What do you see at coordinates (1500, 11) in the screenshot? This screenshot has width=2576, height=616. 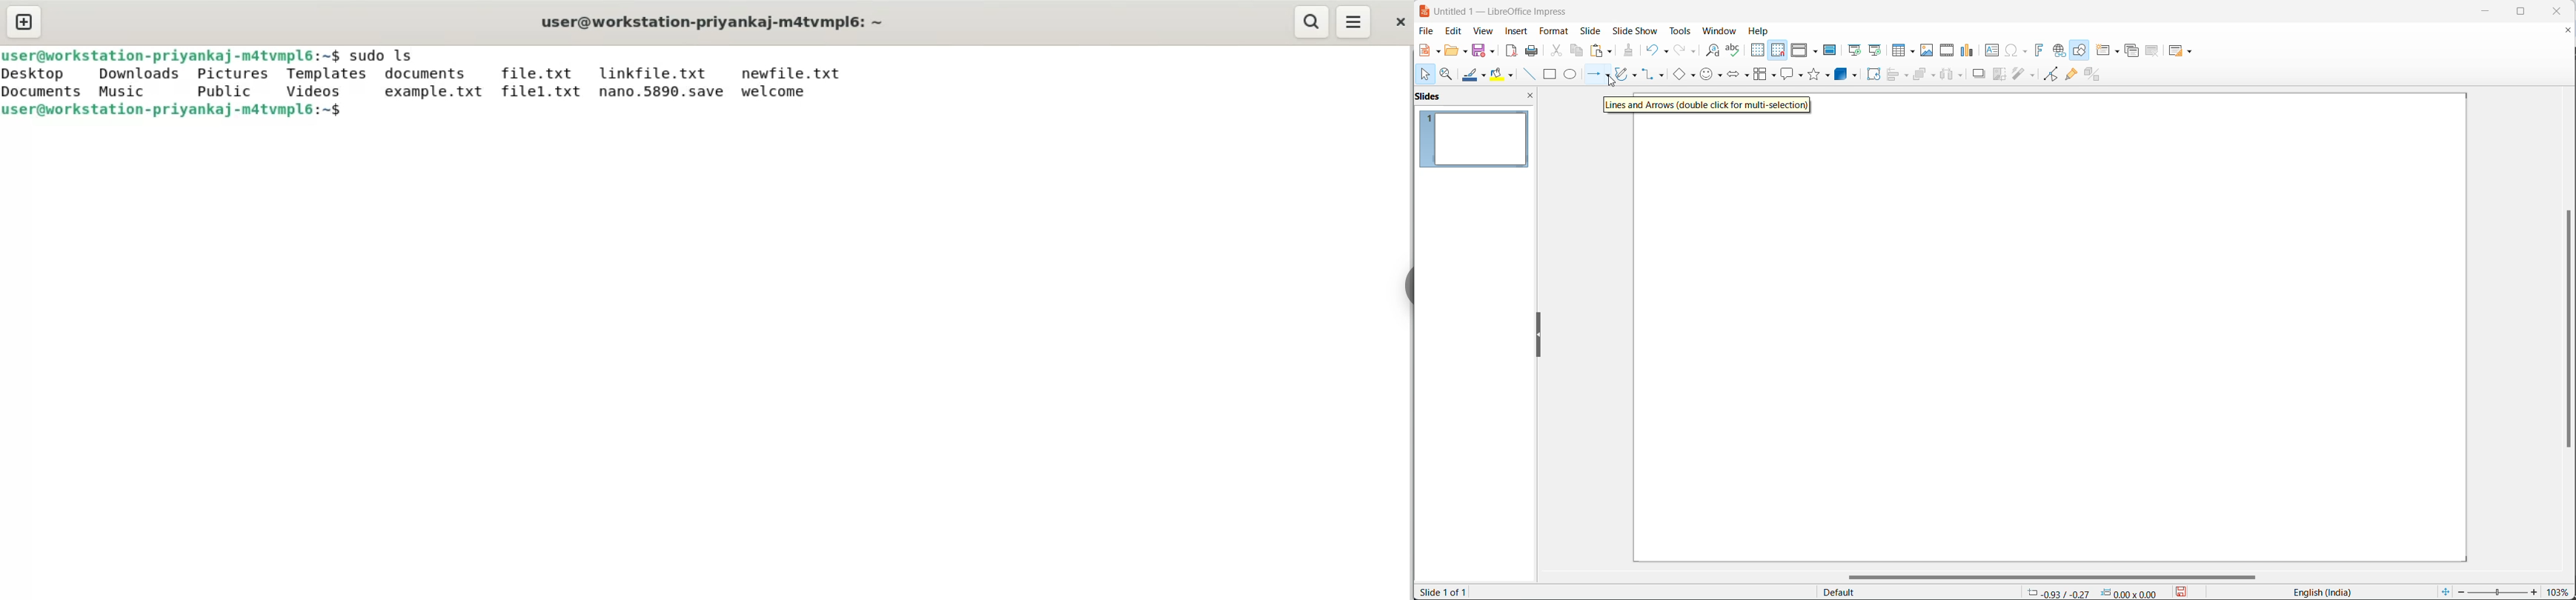 I see `Untitled 1- LibreOffice impress` at bounding box center [1500, 11].